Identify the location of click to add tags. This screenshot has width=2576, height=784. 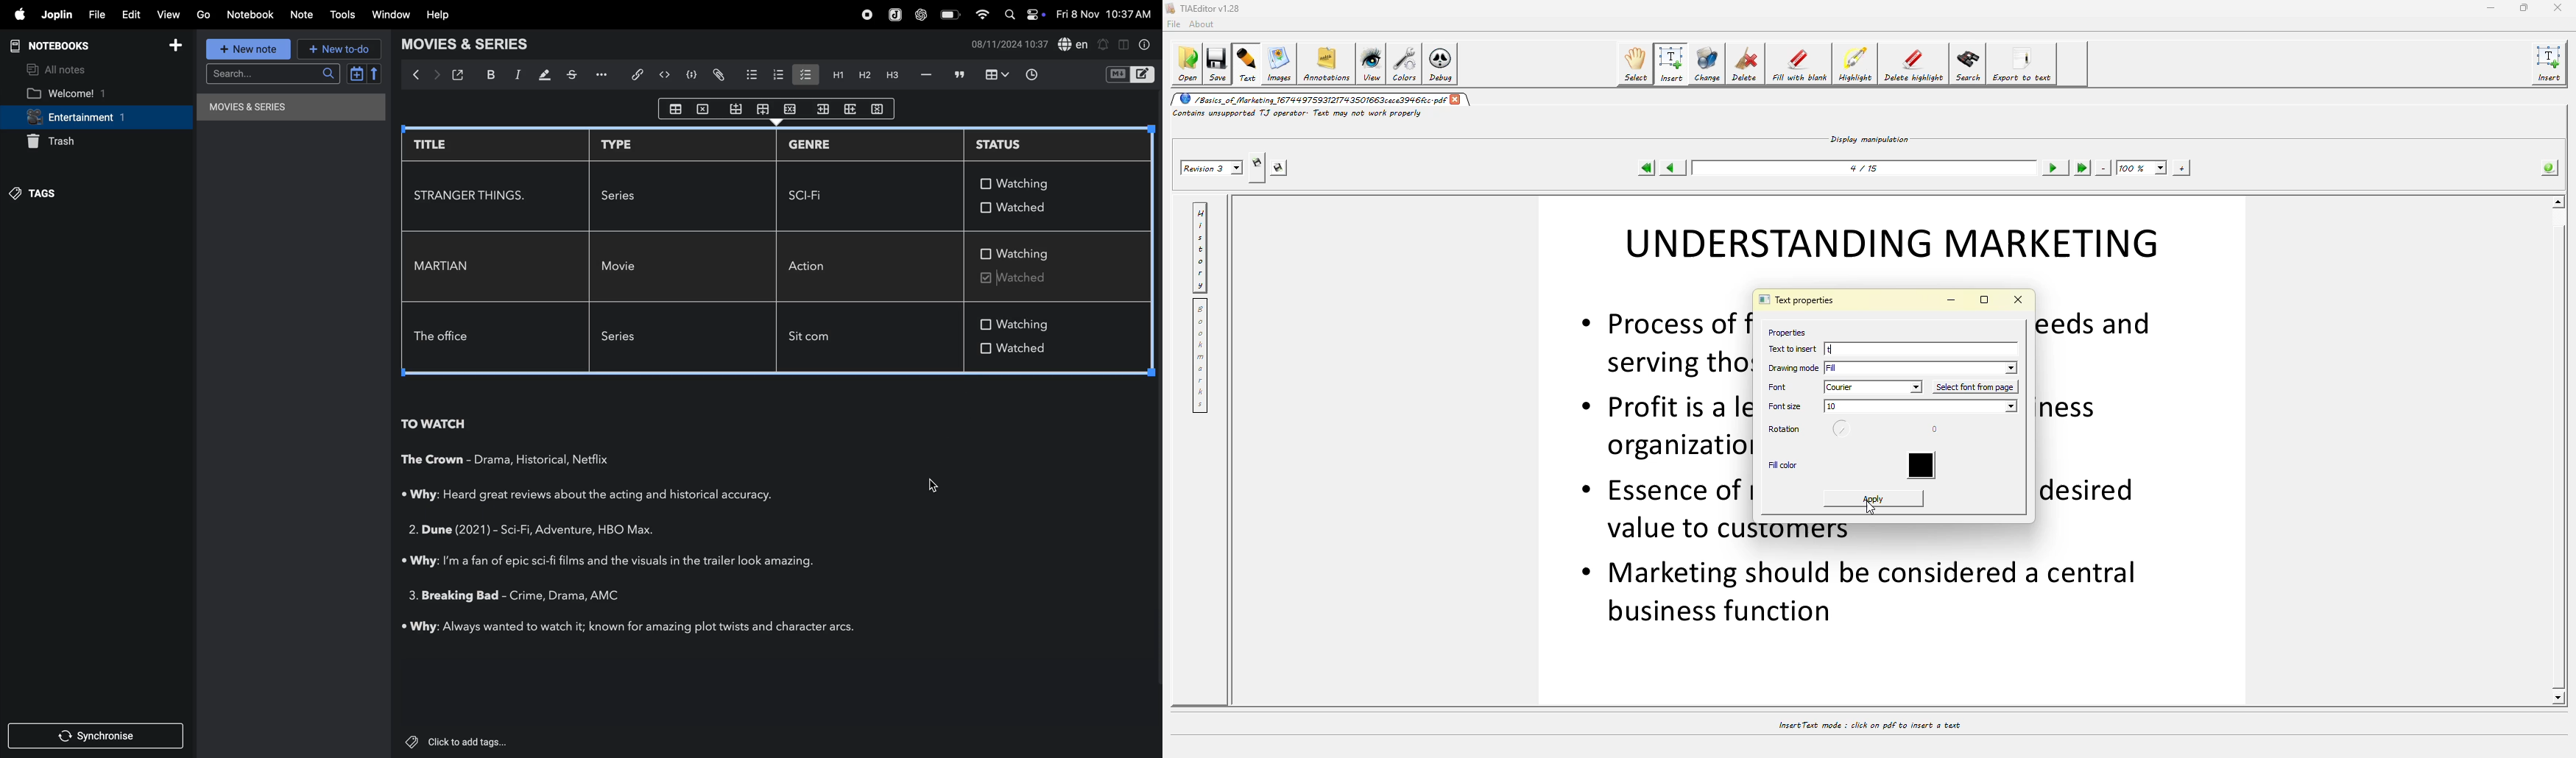
(459, 742).